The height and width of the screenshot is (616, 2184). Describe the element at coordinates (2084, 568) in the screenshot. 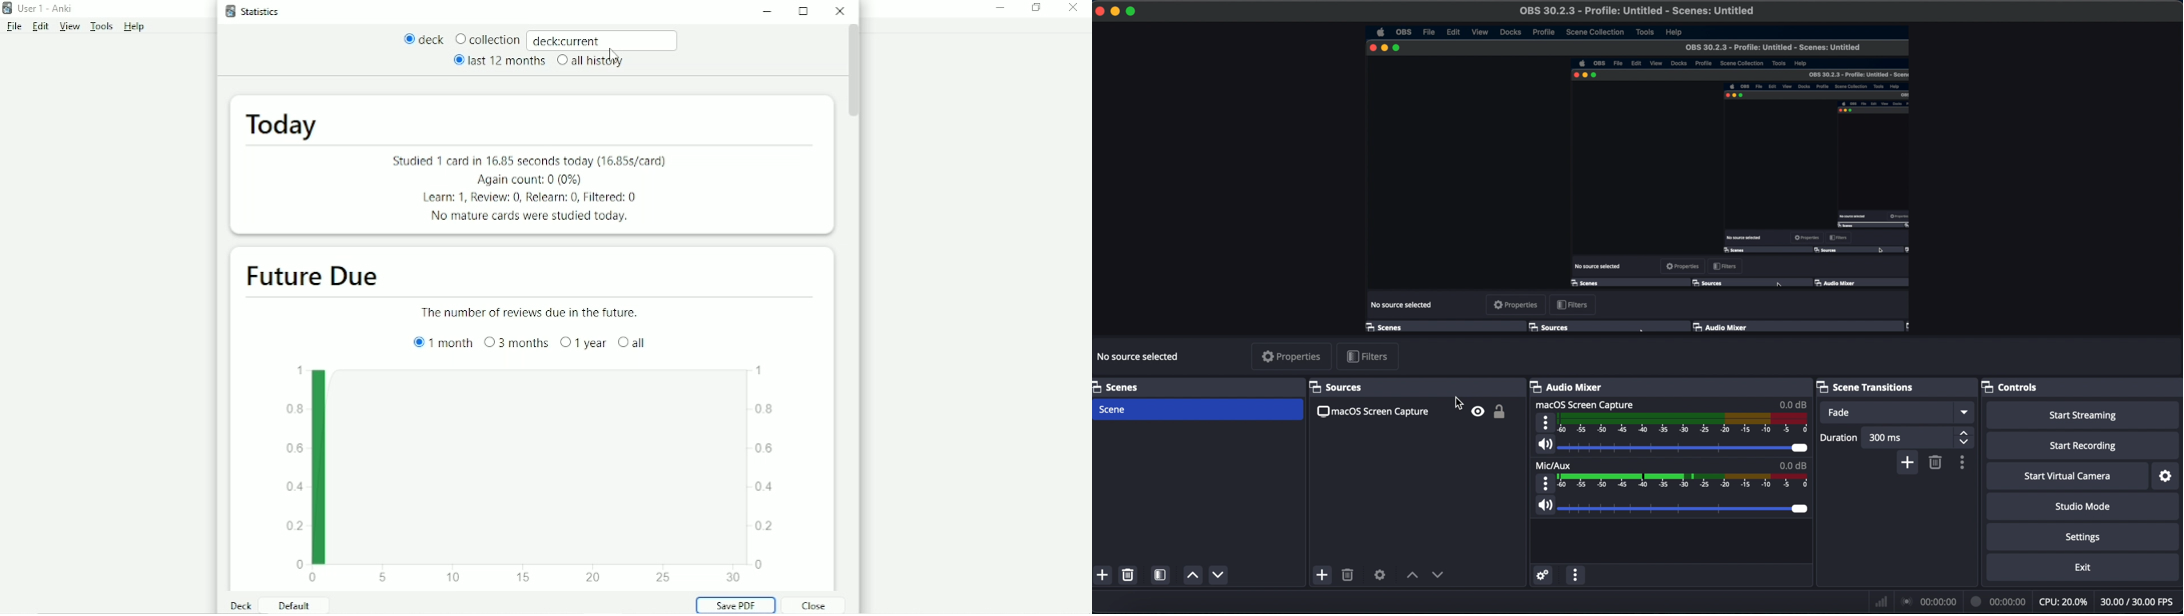

I see `exit` at that location.